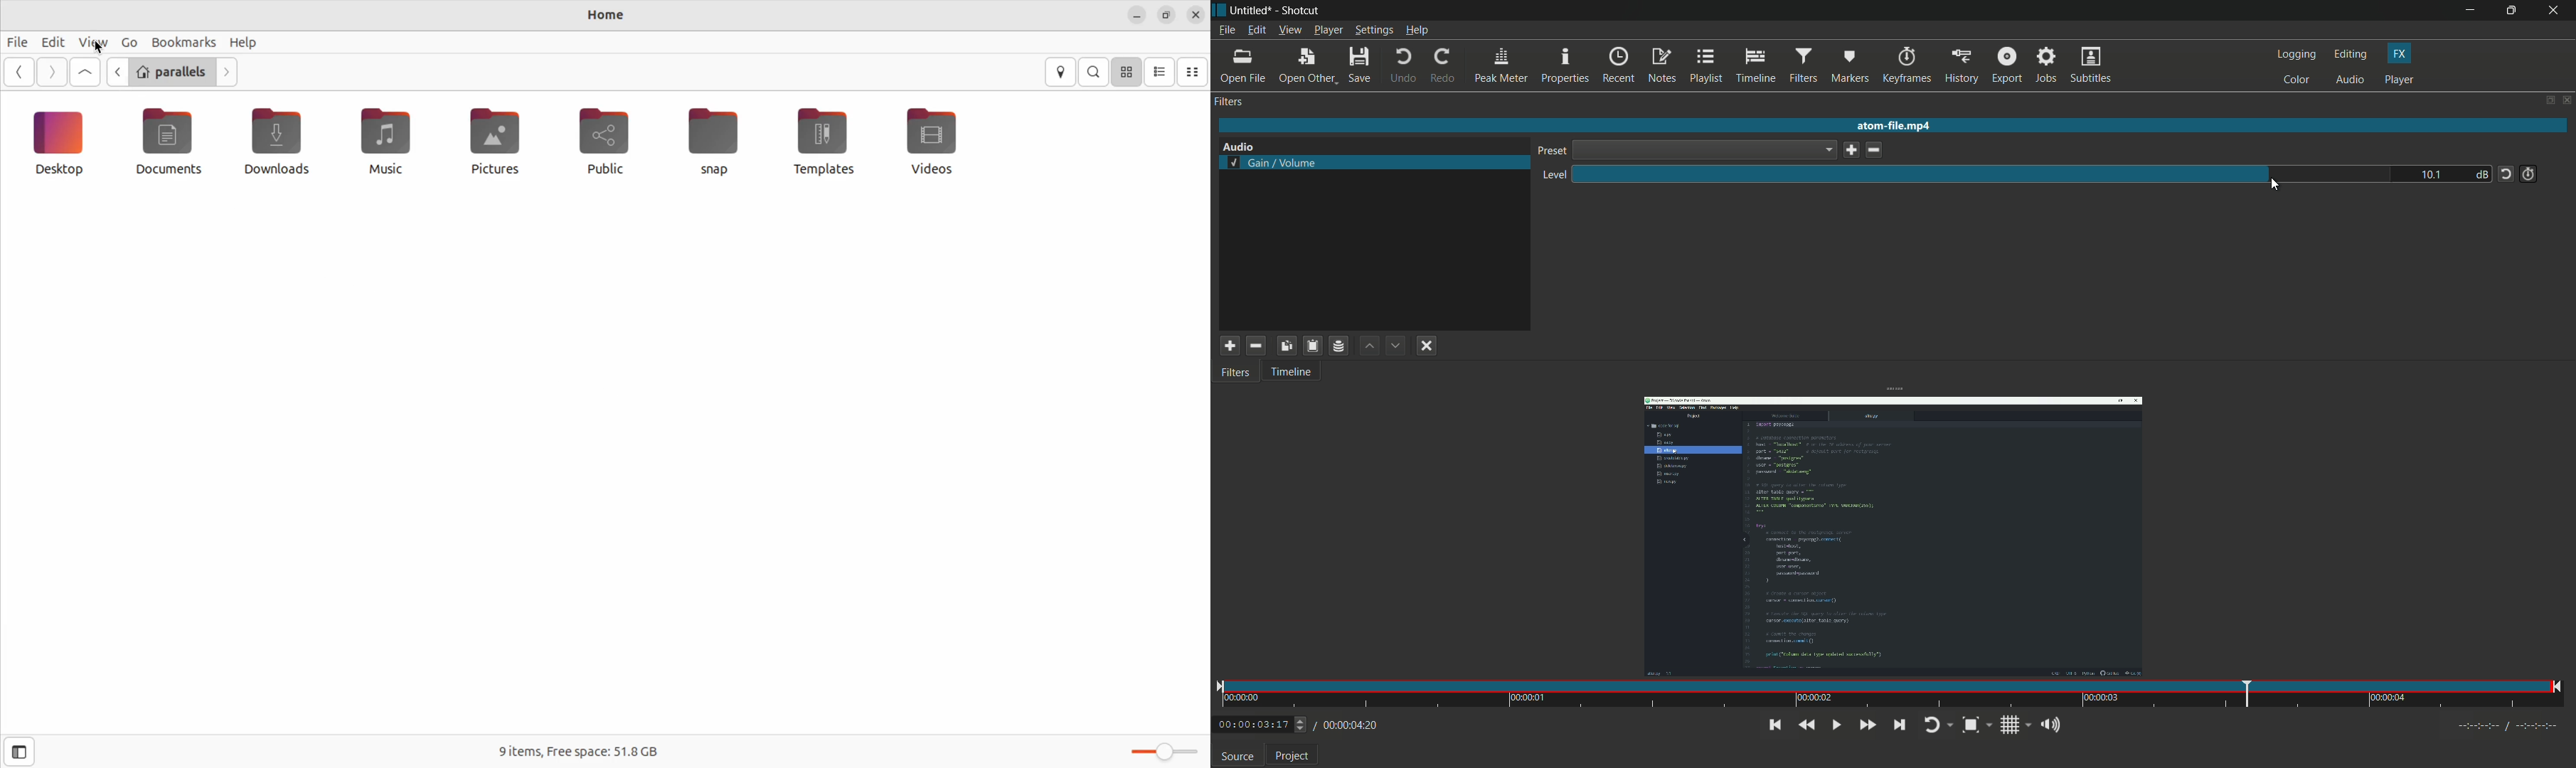 Image resolution: width=2576 pixels, height=784 pixels. Describe the element at coordinates (1306, 66) in the screenshot. I see `open other` at that location.